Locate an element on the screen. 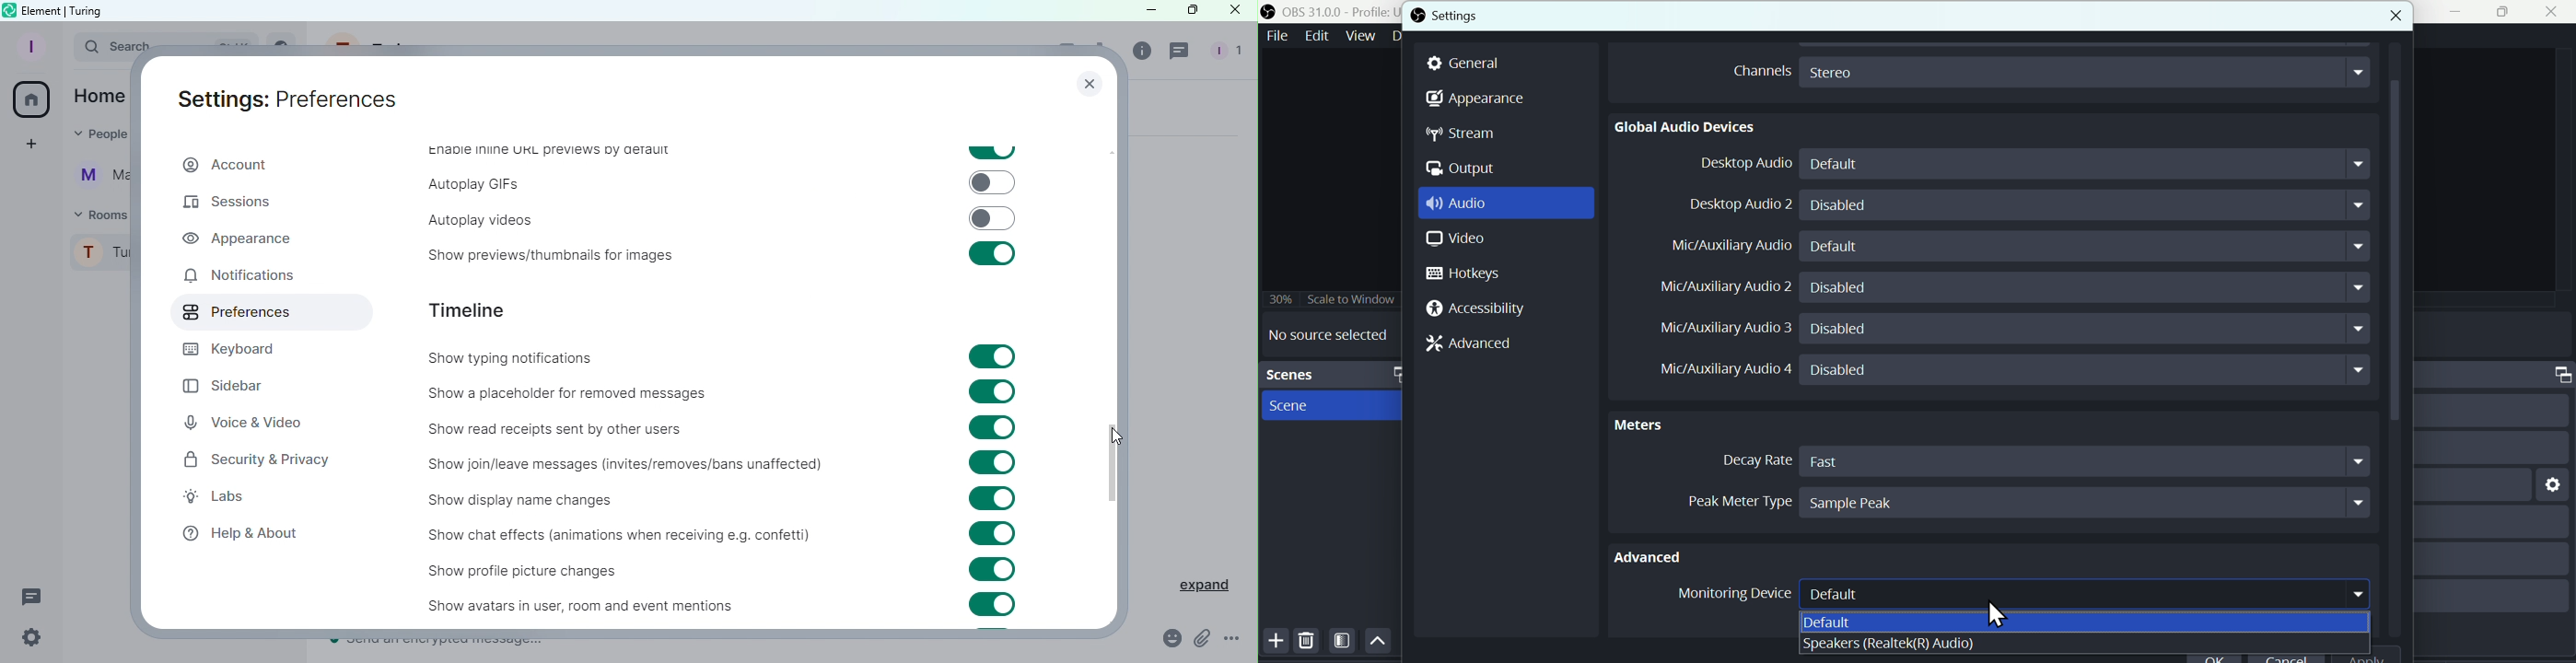 This screenshot has width=2576, height=672. Settings: Preferences is located at coordinates (280, 101).